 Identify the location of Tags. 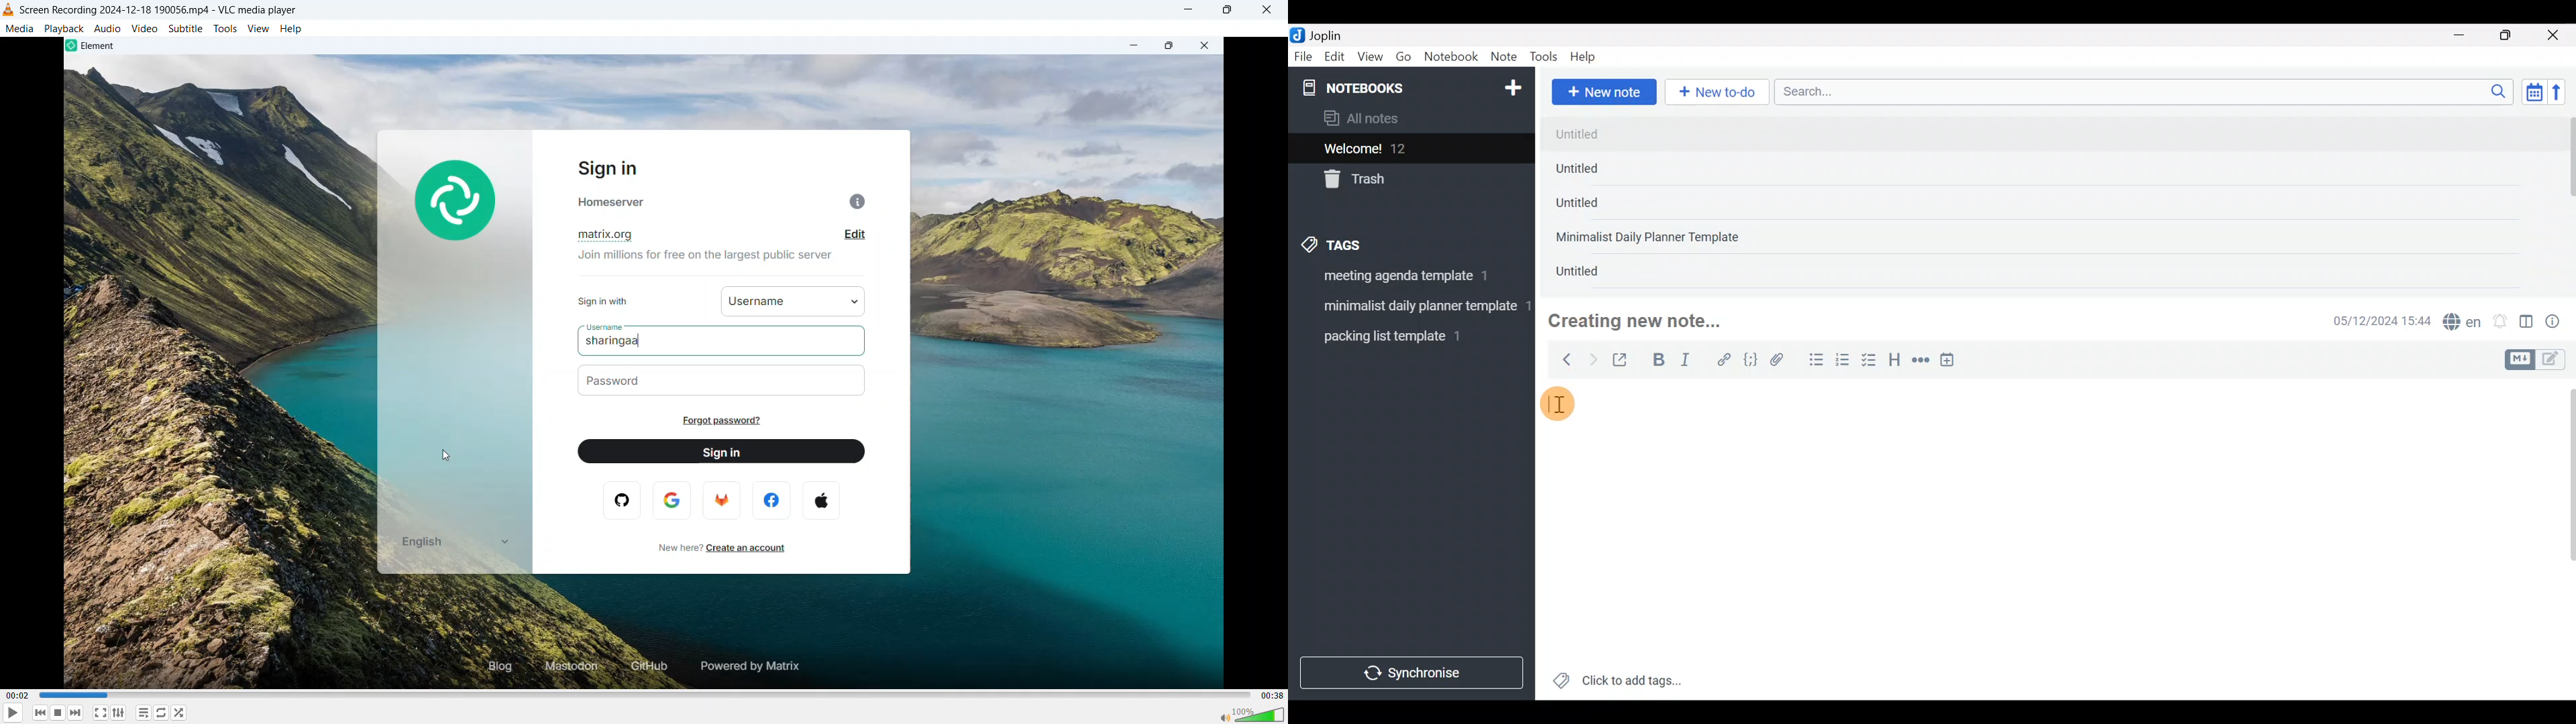
(1363, 243).